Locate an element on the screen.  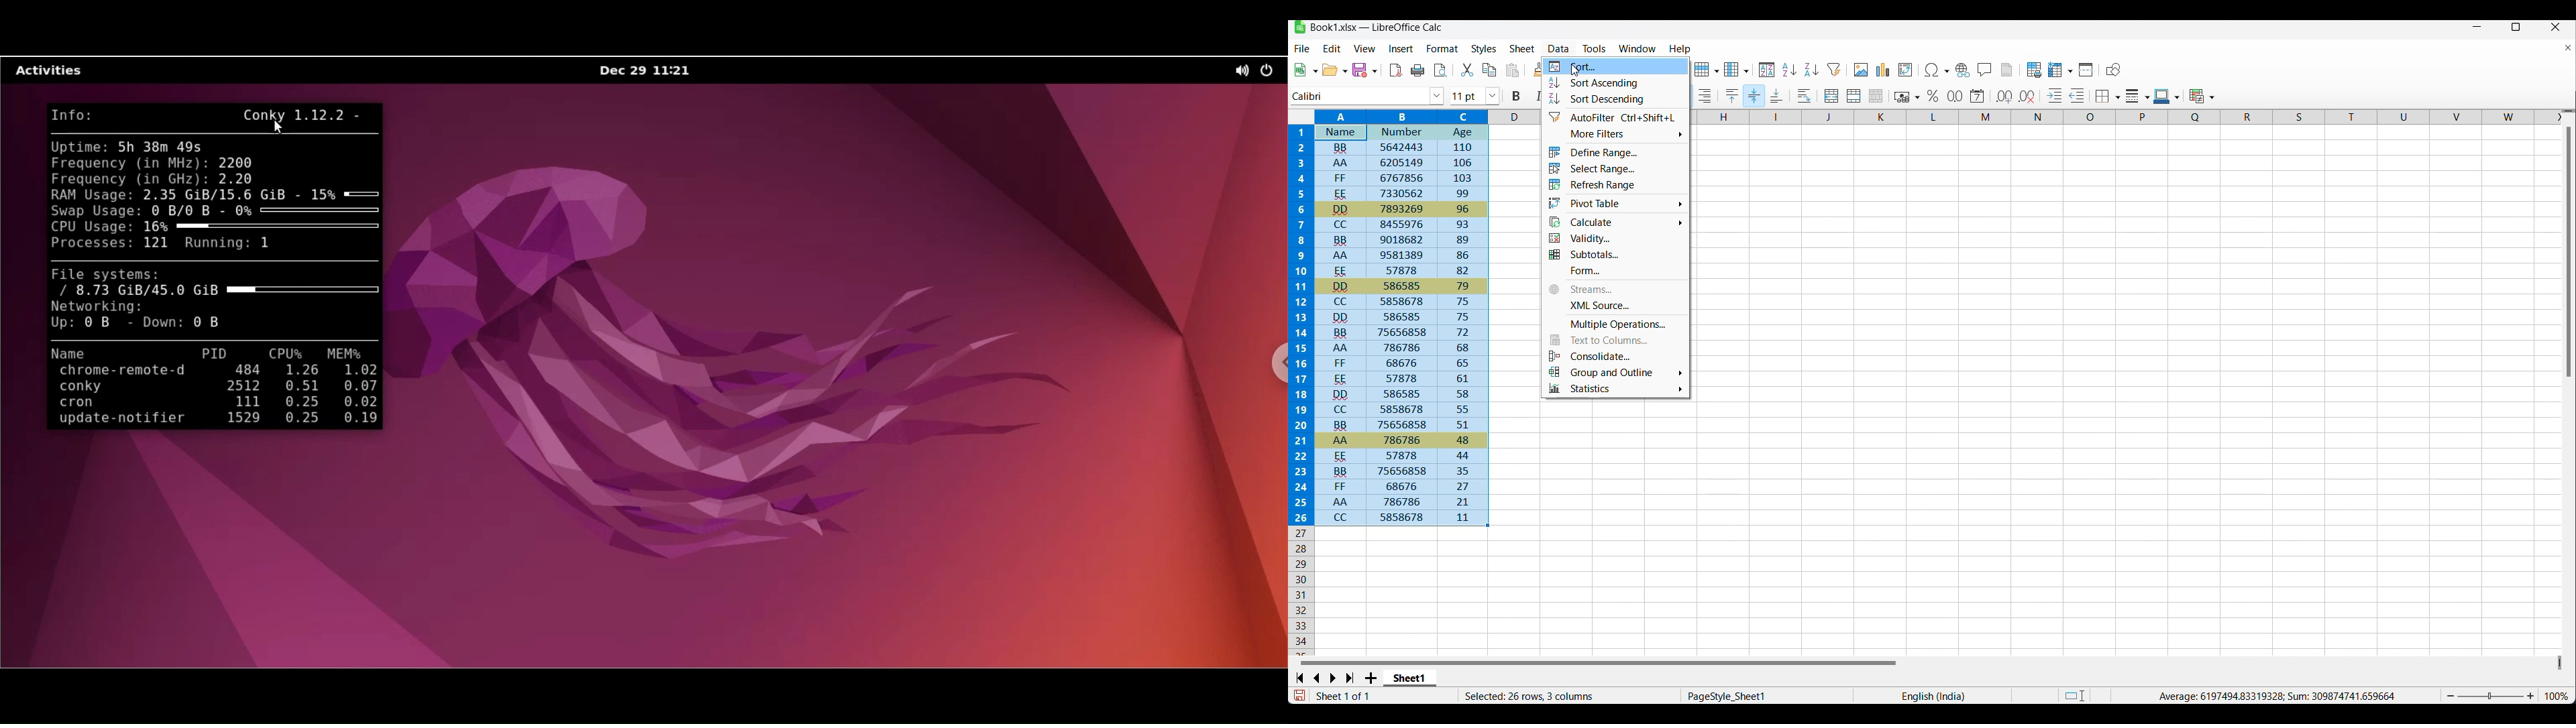
Statistics options is located at coordinates (1615, 388).